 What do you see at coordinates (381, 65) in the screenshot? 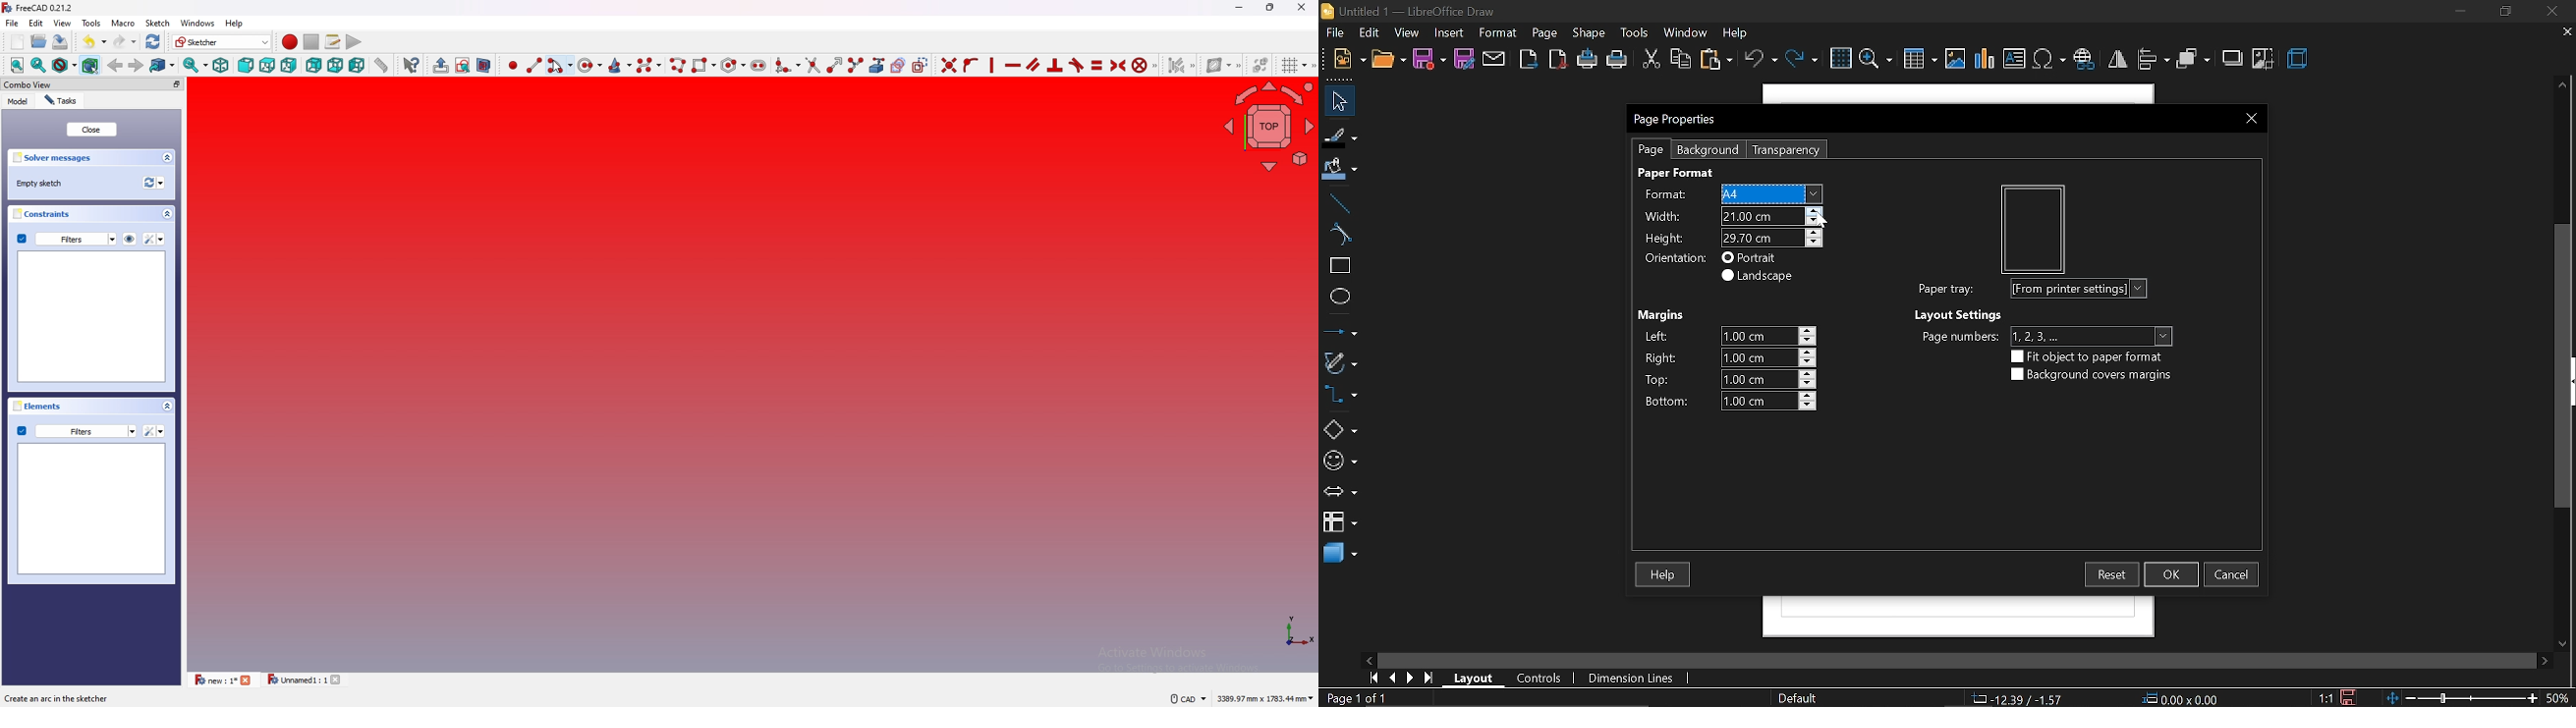
I see `measure distance` at bounding box center [381, 65].